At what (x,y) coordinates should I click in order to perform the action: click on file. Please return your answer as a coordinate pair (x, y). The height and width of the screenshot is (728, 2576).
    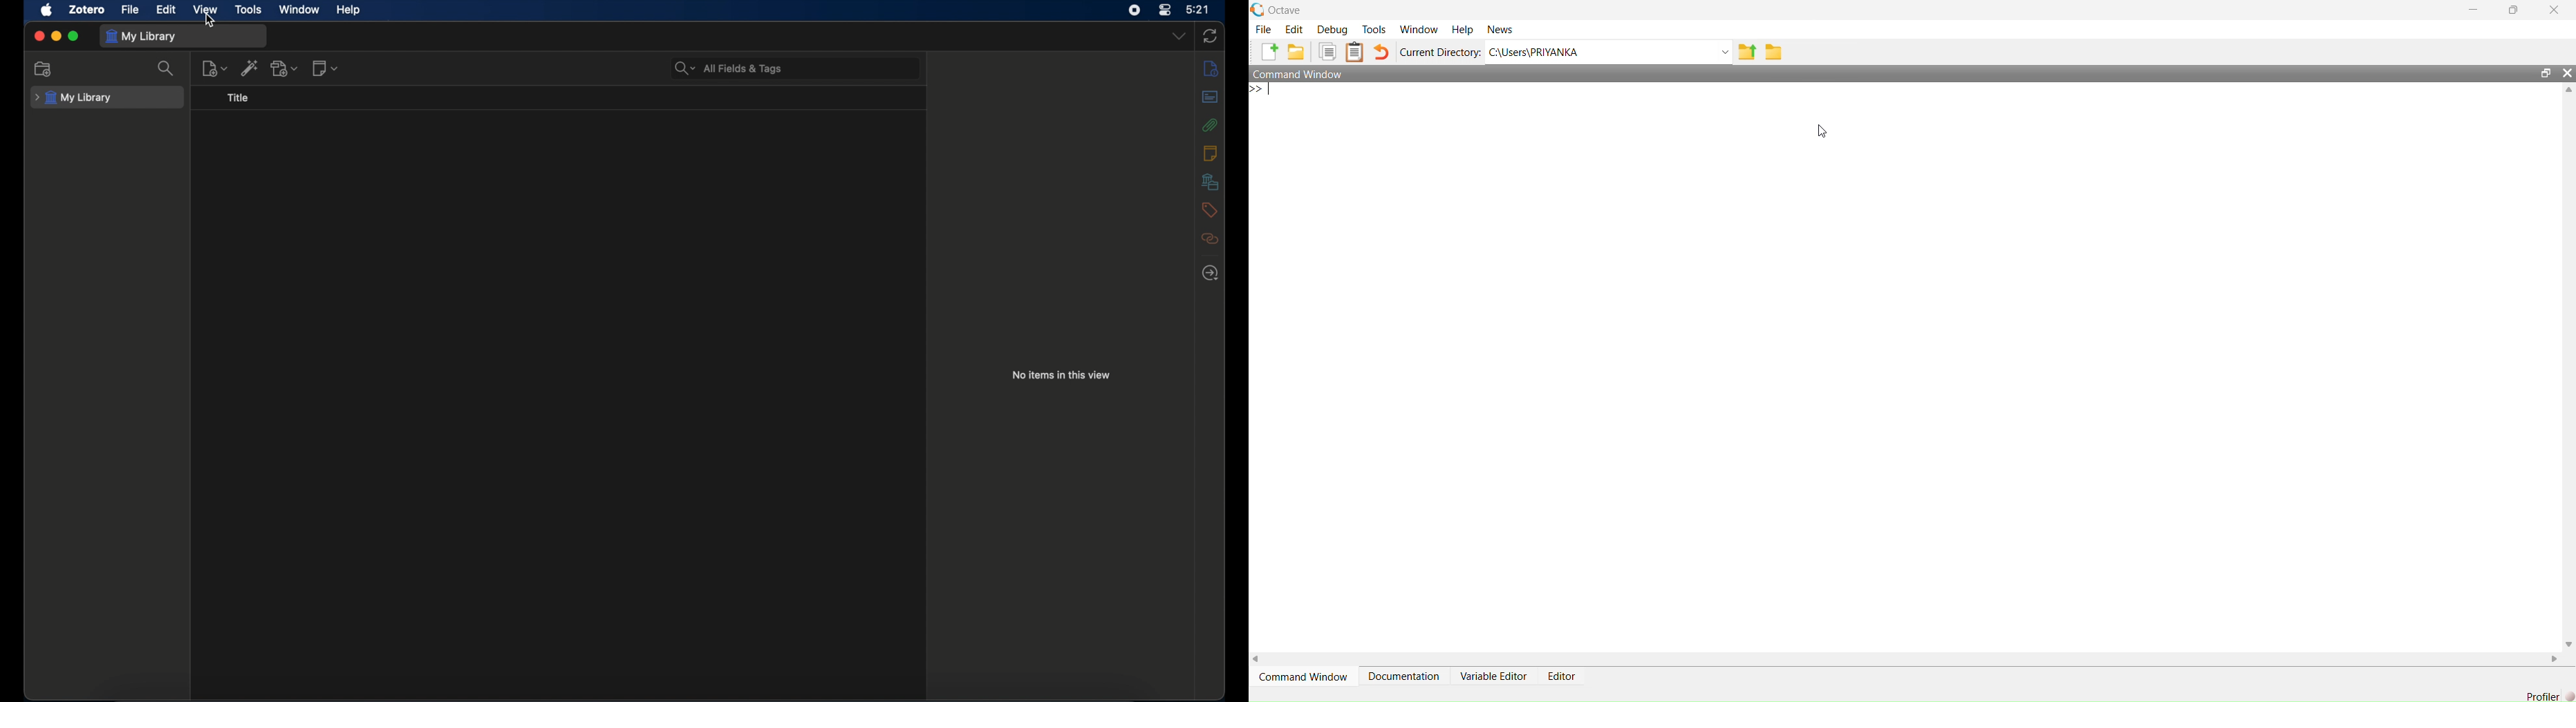
    Looking at the image, I should click on (131, 10).